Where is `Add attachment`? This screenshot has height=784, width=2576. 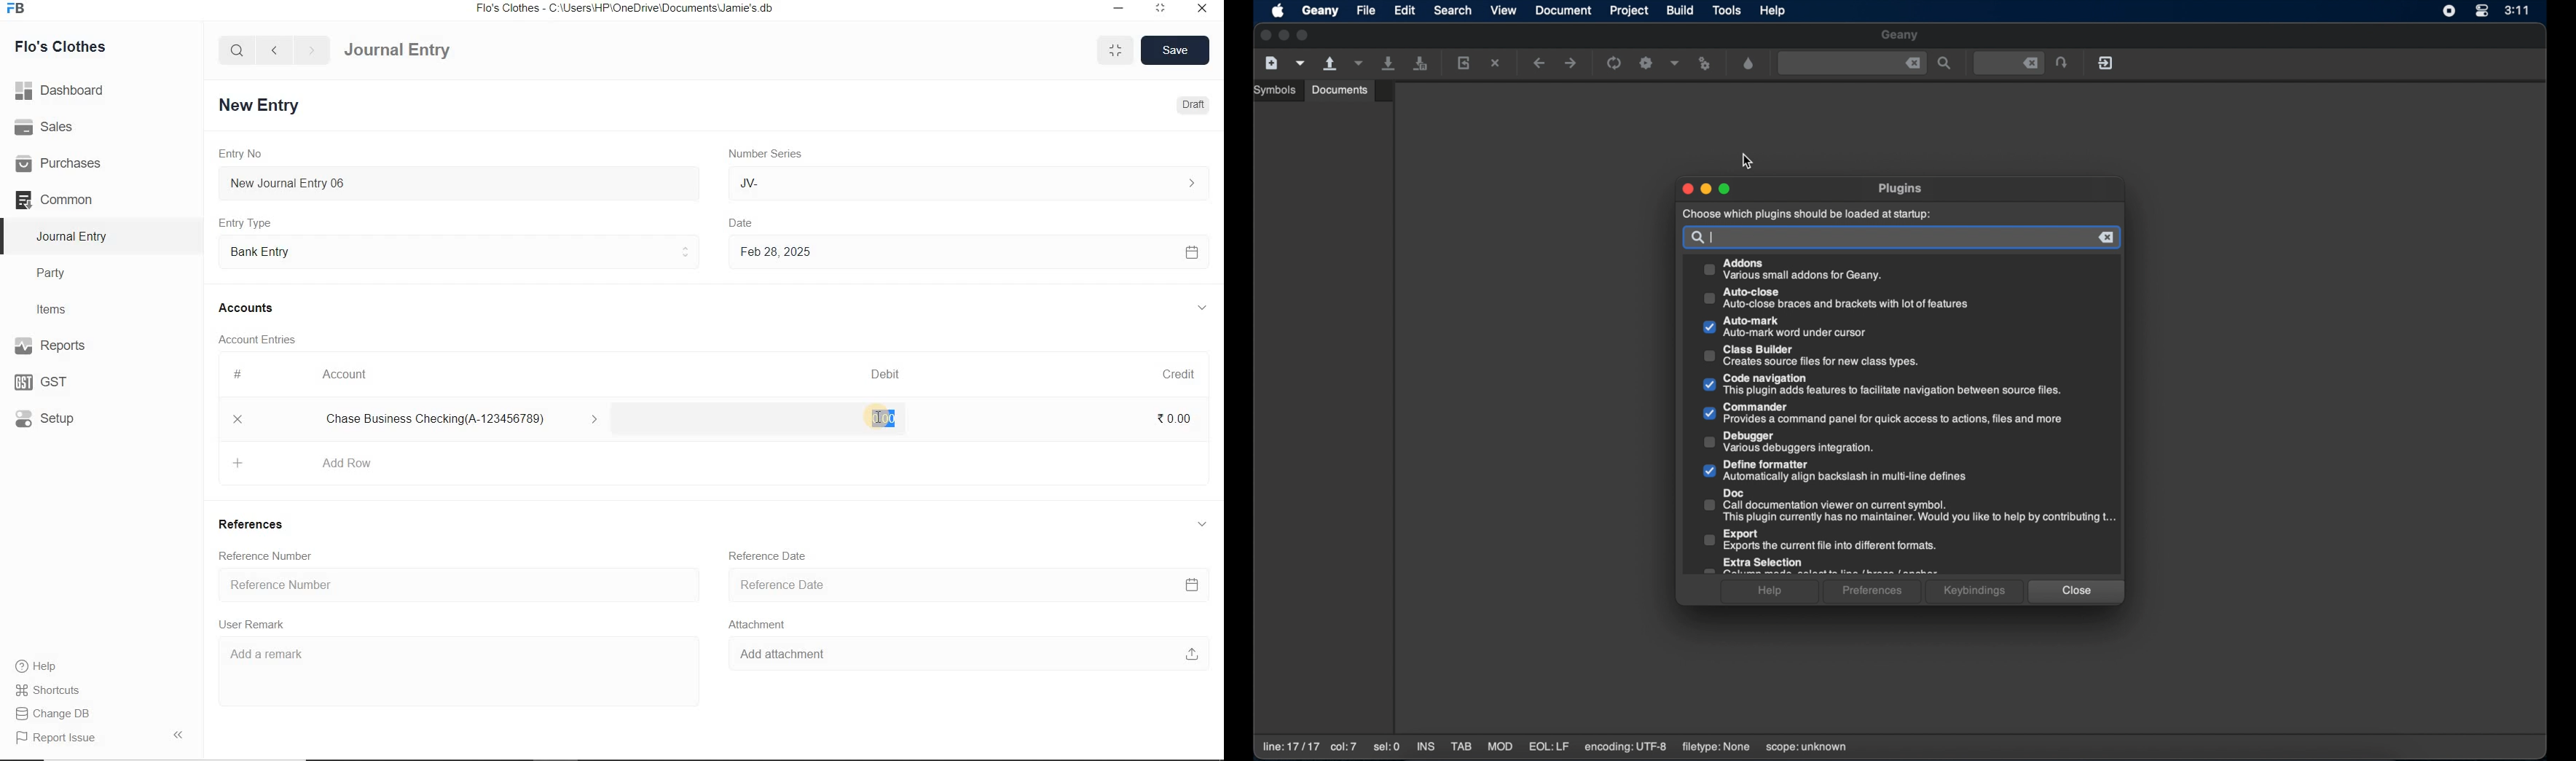
Add attachment is located at coordinates (962, 657).